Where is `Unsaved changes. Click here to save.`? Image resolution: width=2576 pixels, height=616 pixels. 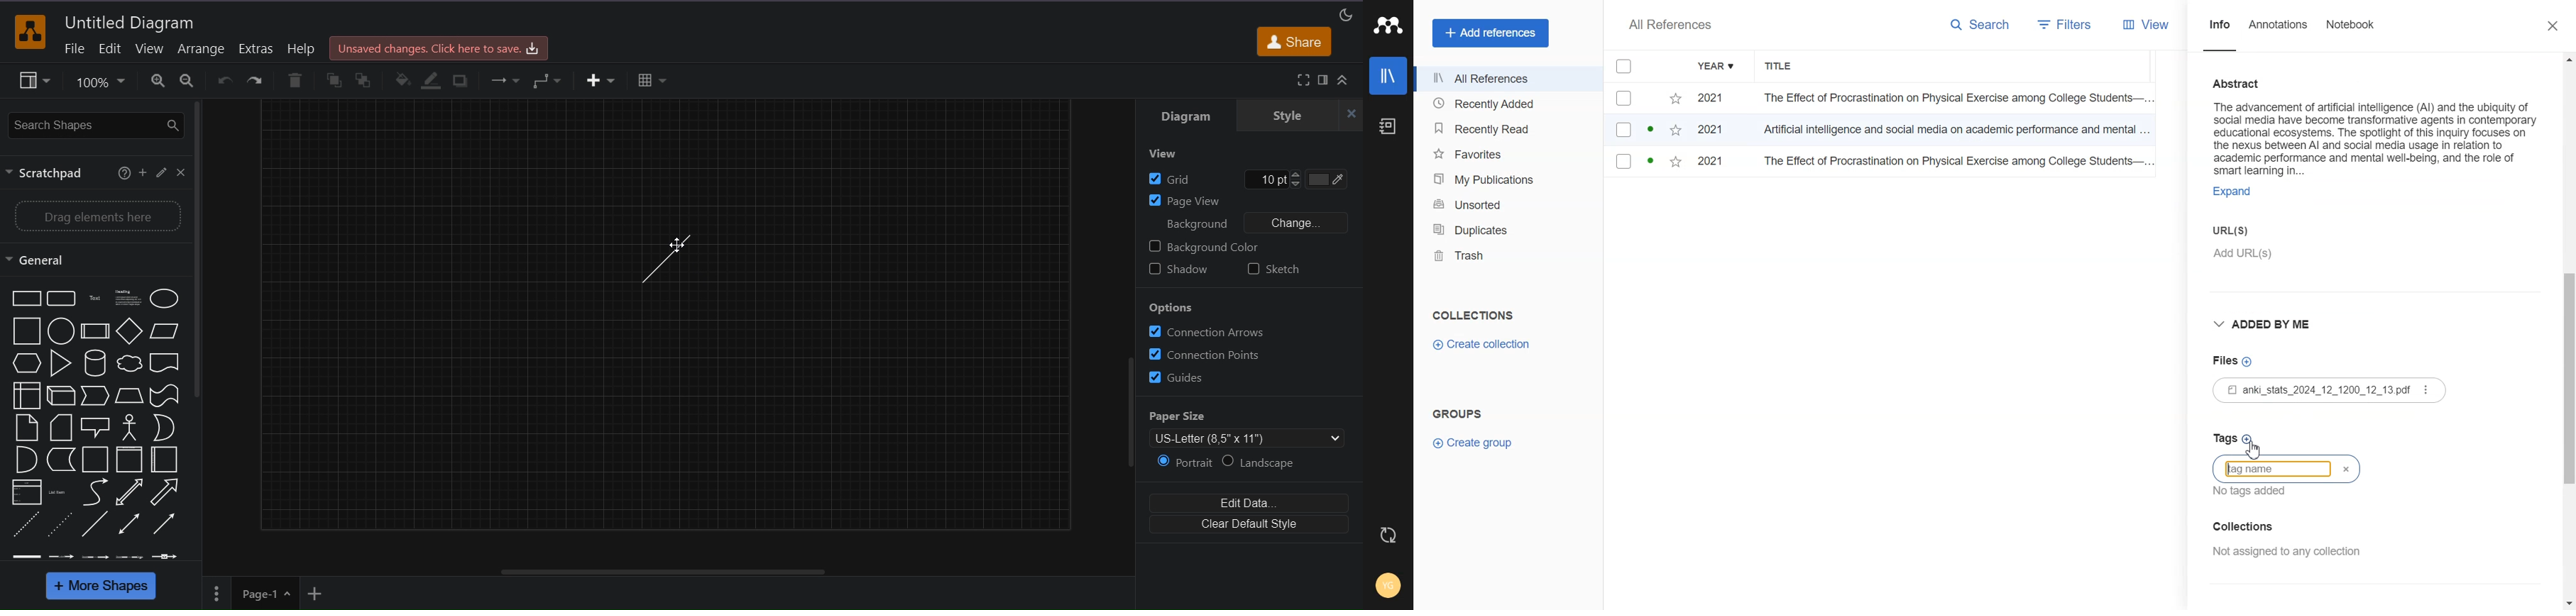
Unsaved changes. Click here to save. is located at coordinates (437, 48).